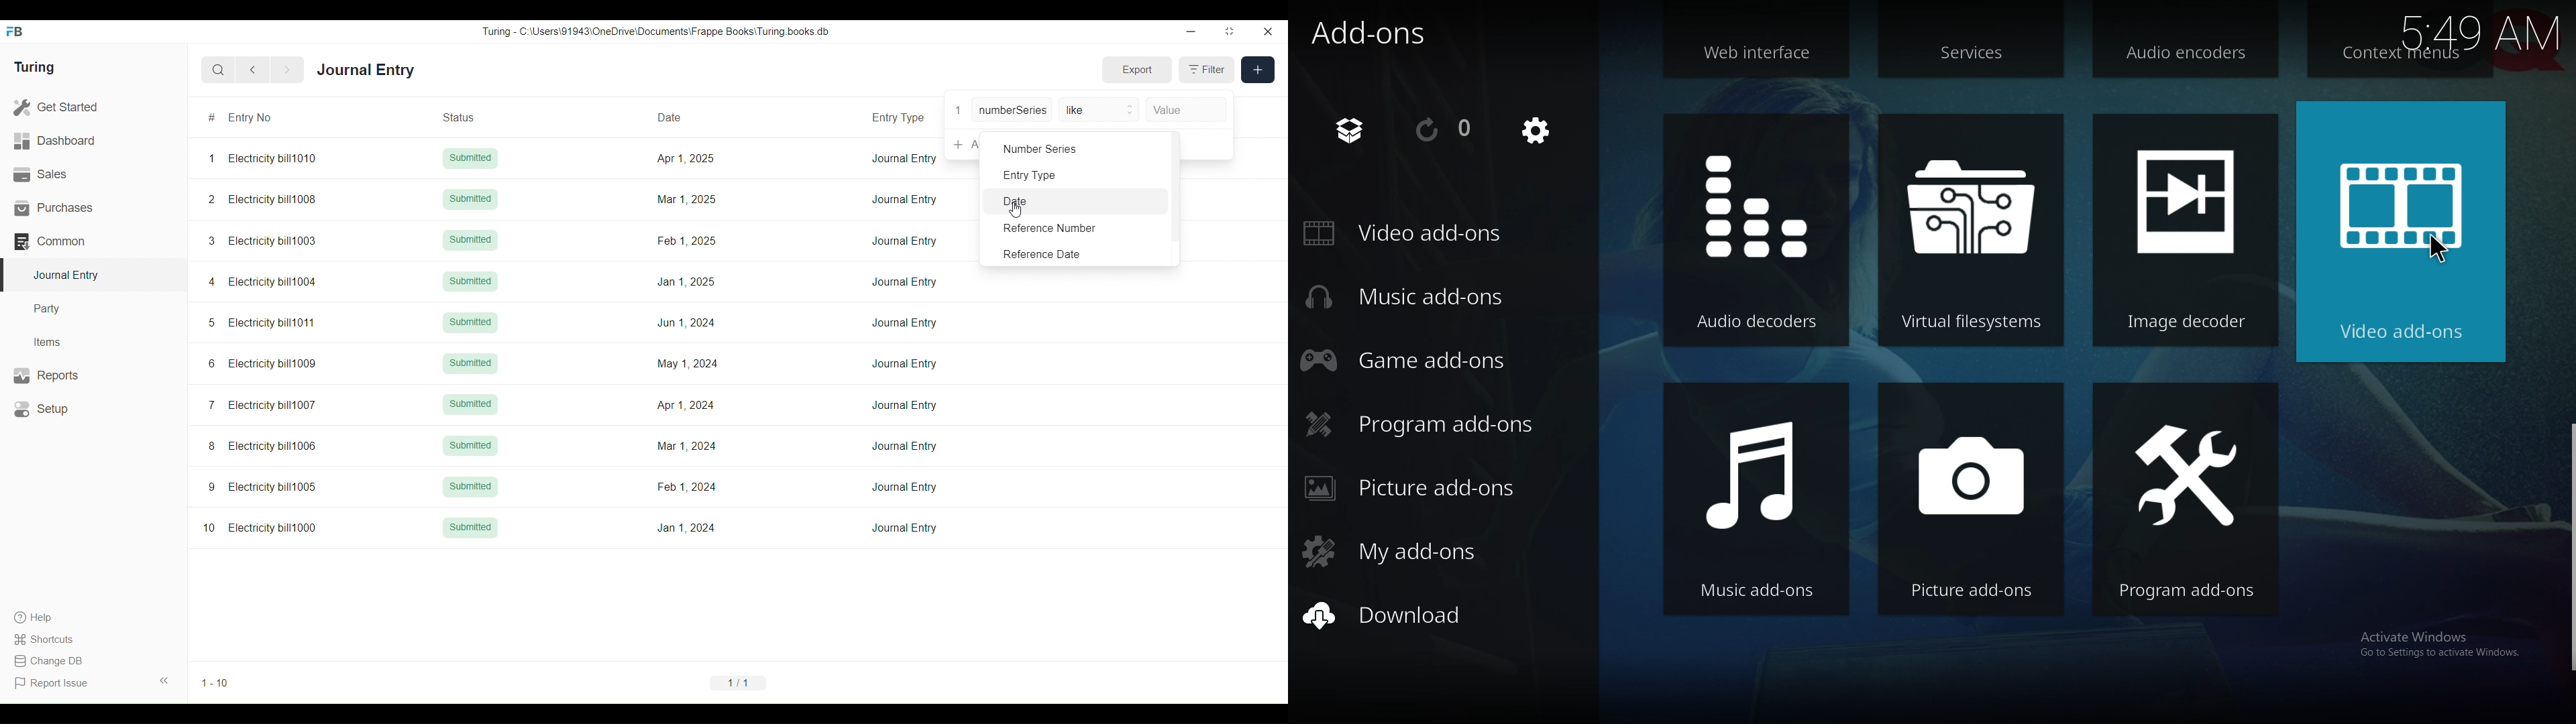  What do you see at coordinates (906, 241) in the screenshot?
I see `Journal Entry` at bounding box center [906, 241].